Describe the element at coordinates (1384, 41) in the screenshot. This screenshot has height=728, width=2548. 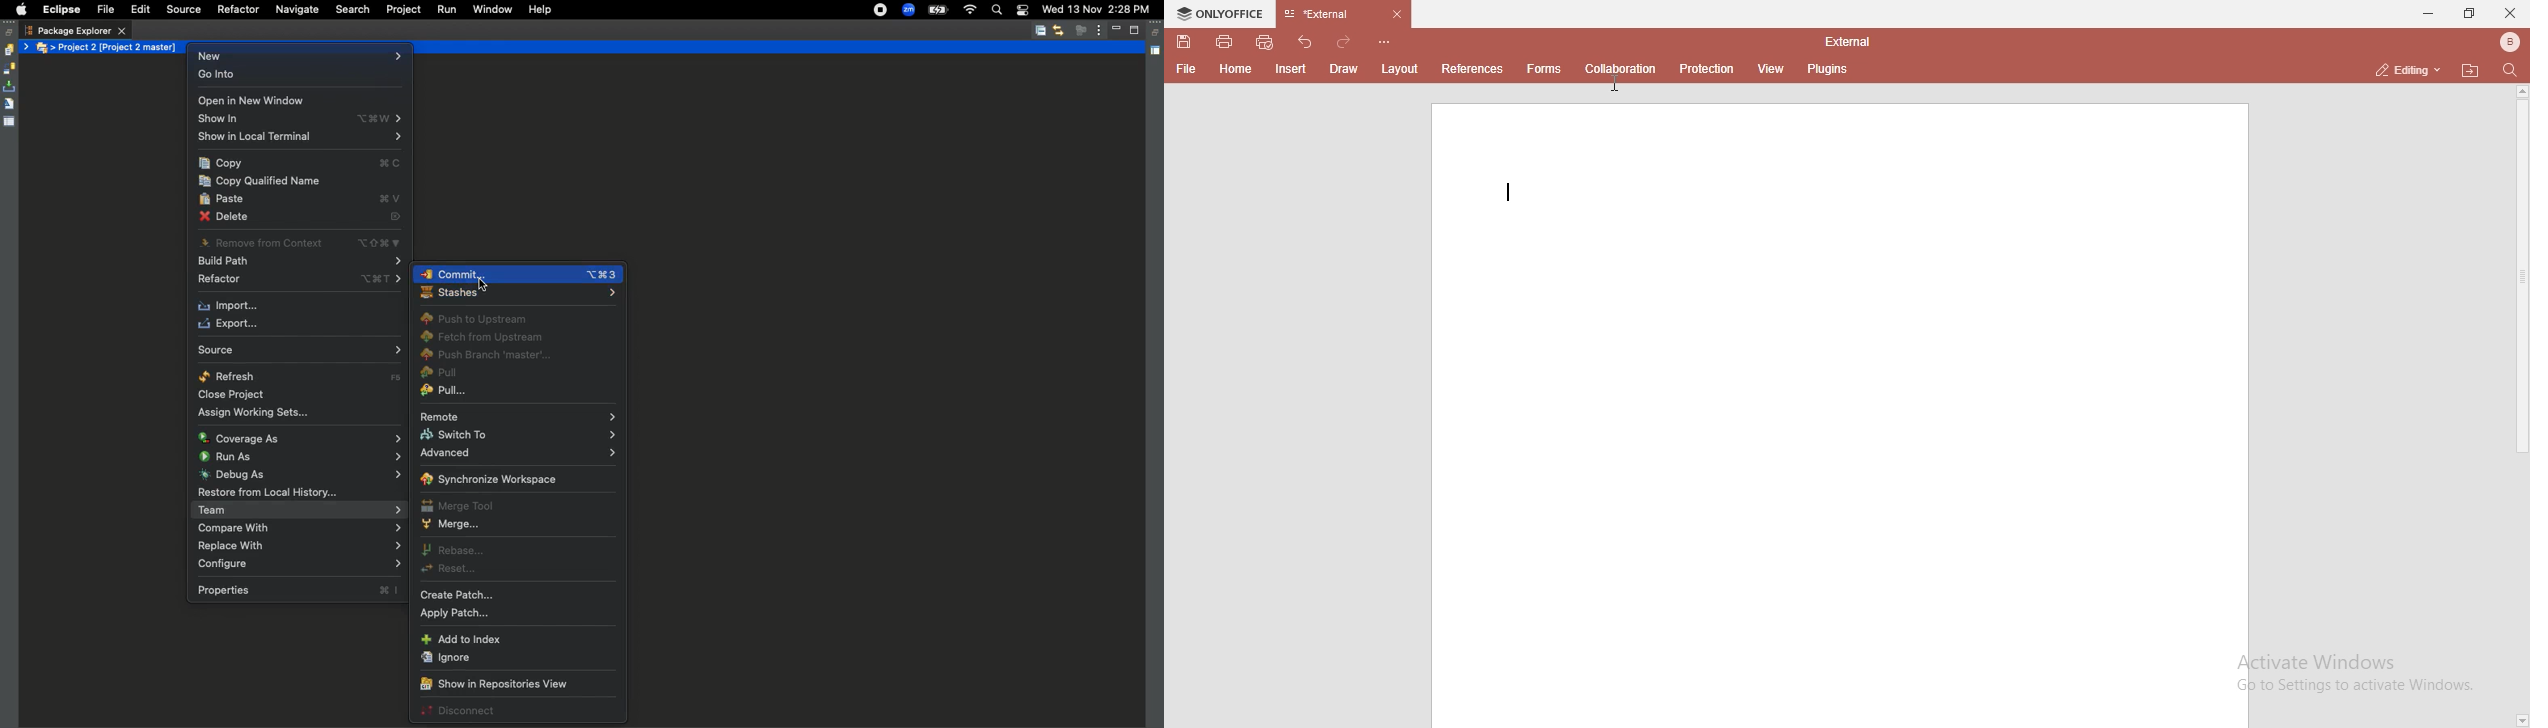
I see `customise quick access toolbar` at that location.